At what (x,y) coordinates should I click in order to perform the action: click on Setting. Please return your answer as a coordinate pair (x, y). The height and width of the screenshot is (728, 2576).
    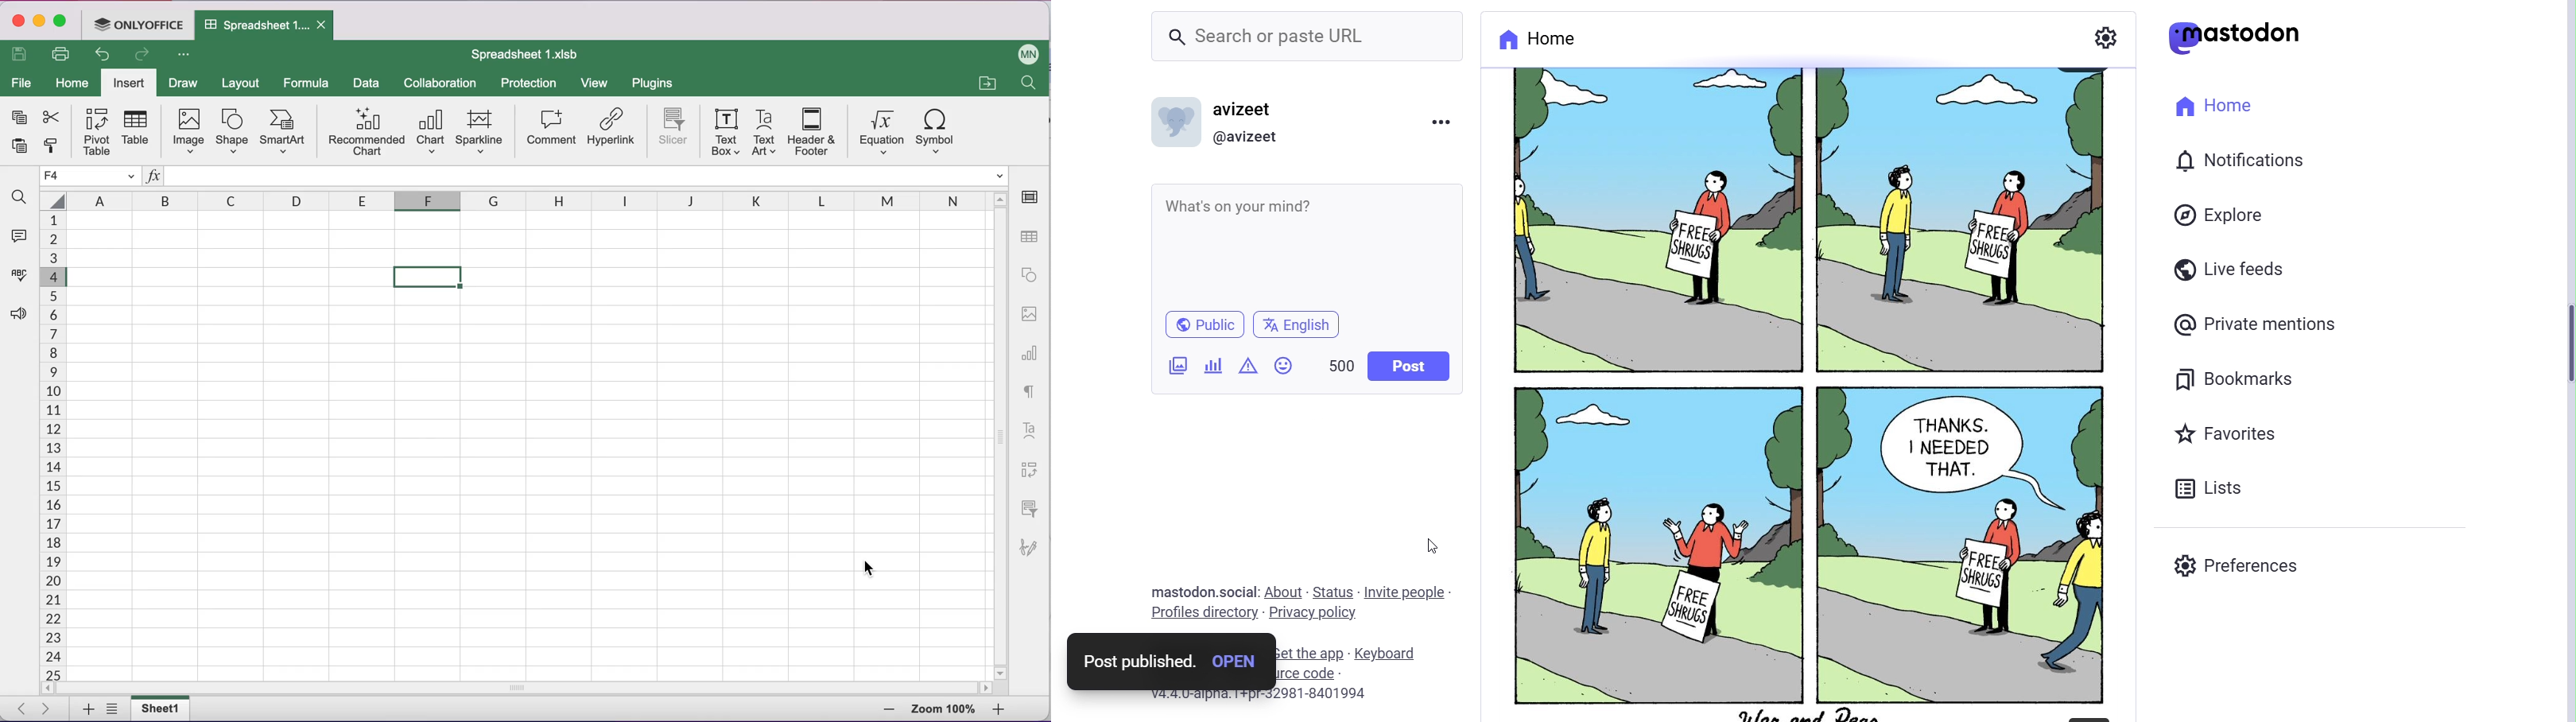
    Looking at the image, I should click on (2105, 36).